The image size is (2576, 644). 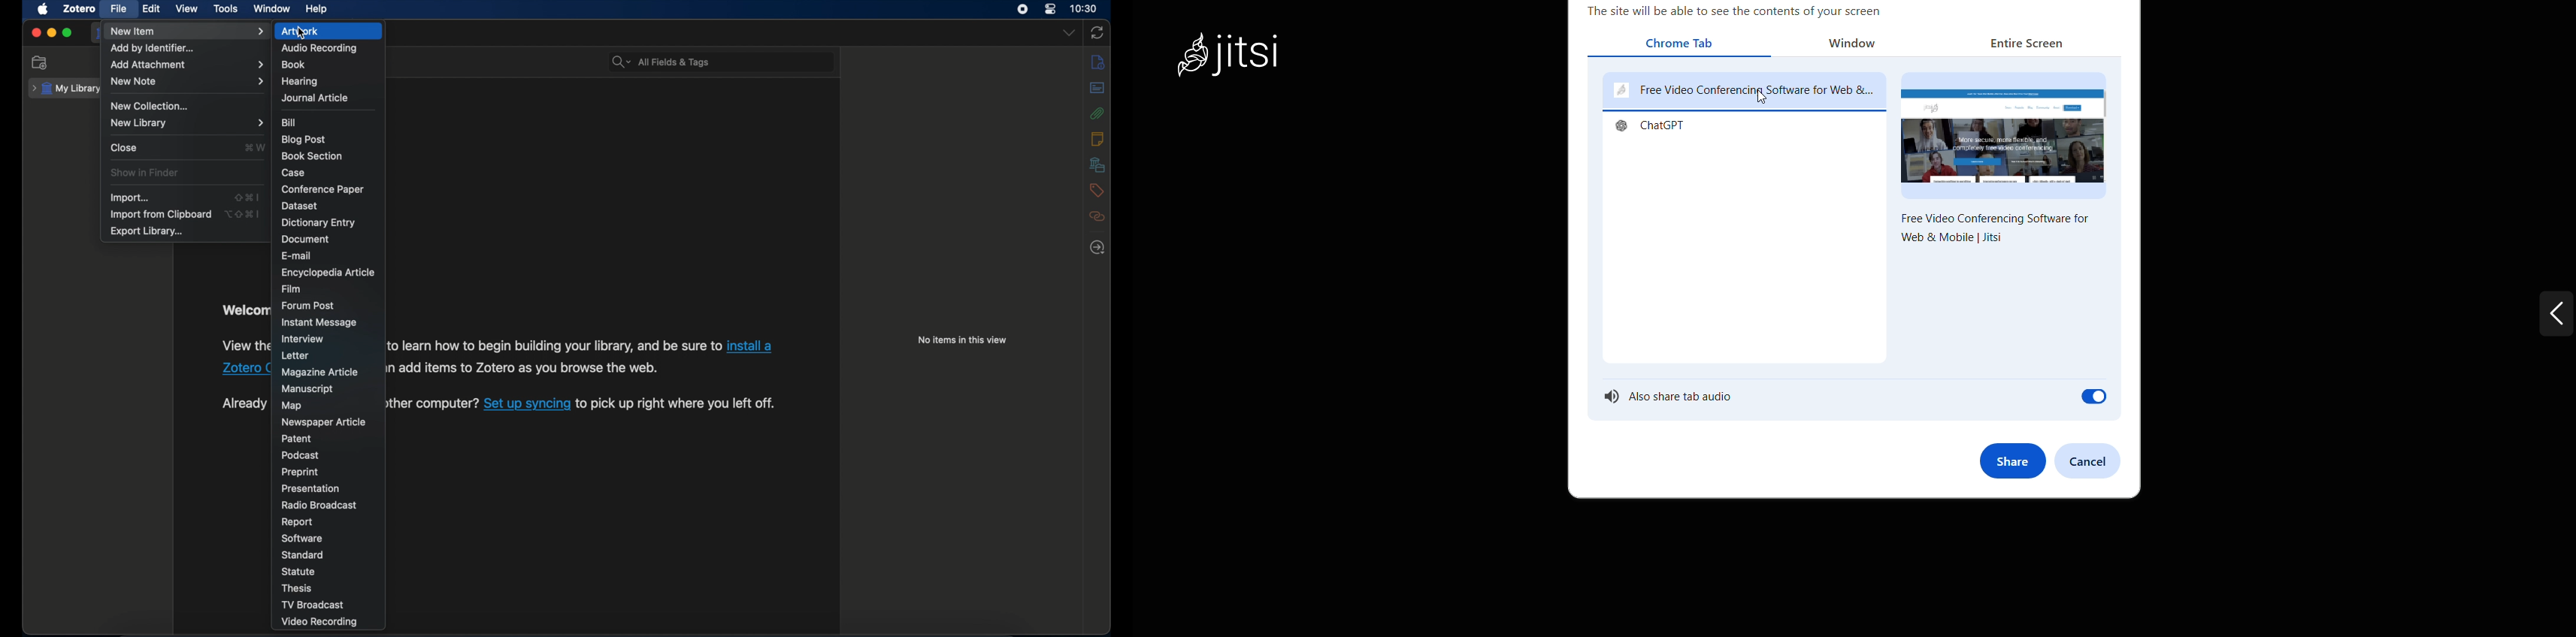 What do you see at coordinates (1099, 61) in the screenshot?
I see `notes` at bounding box center [1099, 61].